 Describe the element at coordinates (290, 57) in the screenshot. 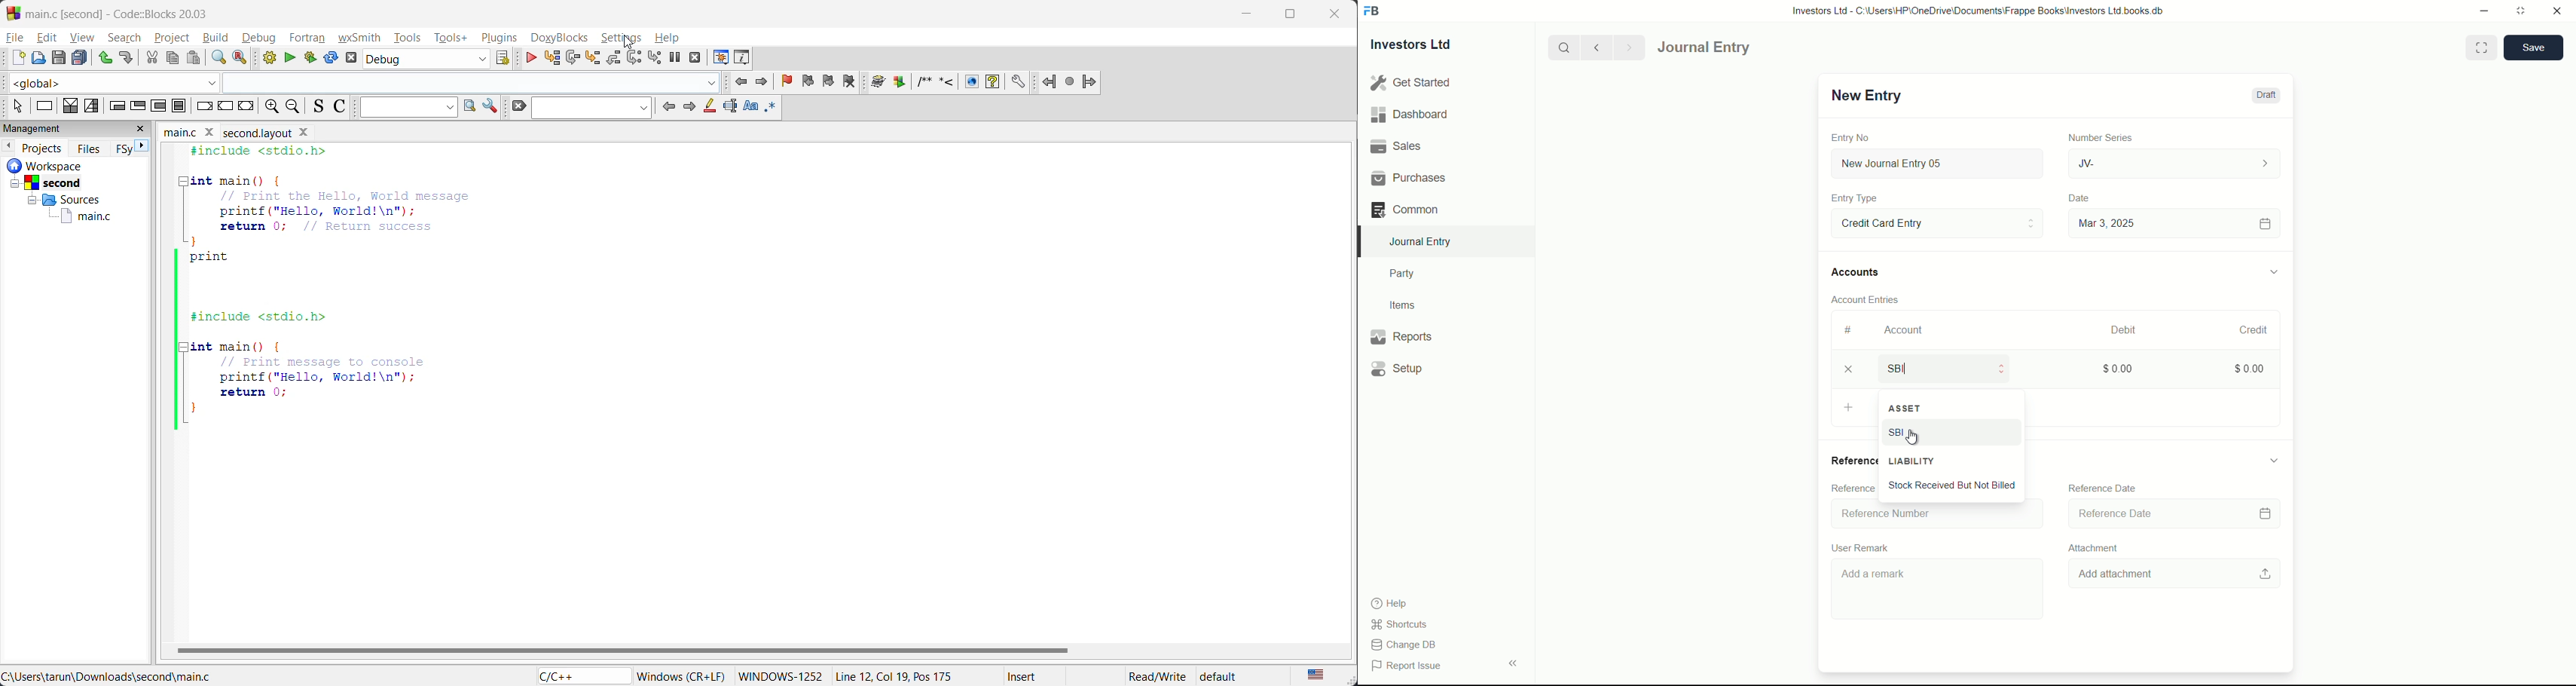

I see `run` at that location.